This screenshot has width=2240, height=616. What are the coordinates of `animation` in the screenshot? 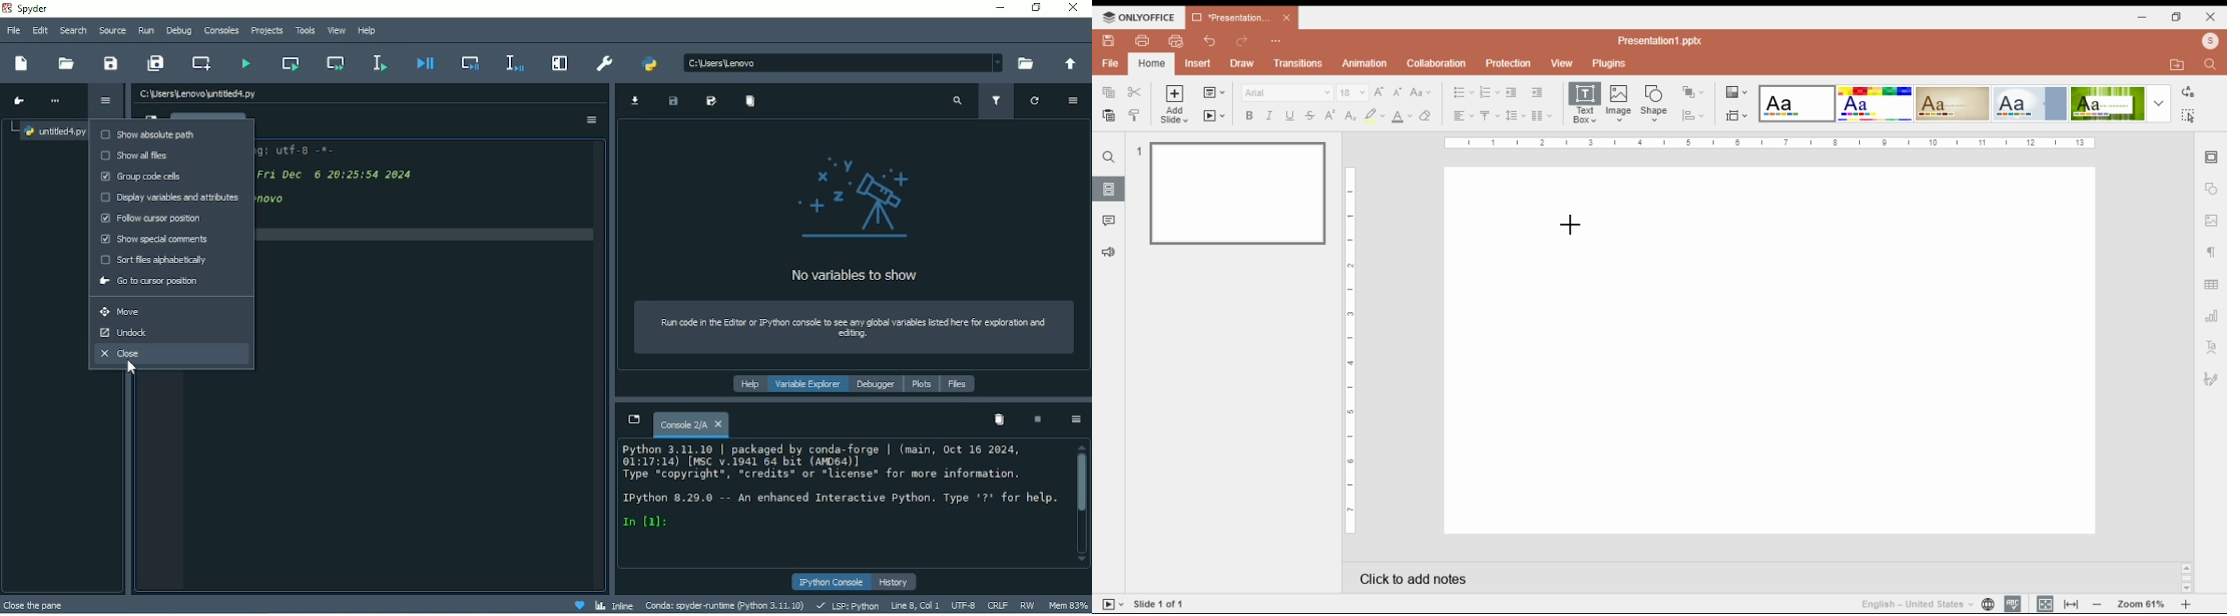 It's located at (1364, 63).